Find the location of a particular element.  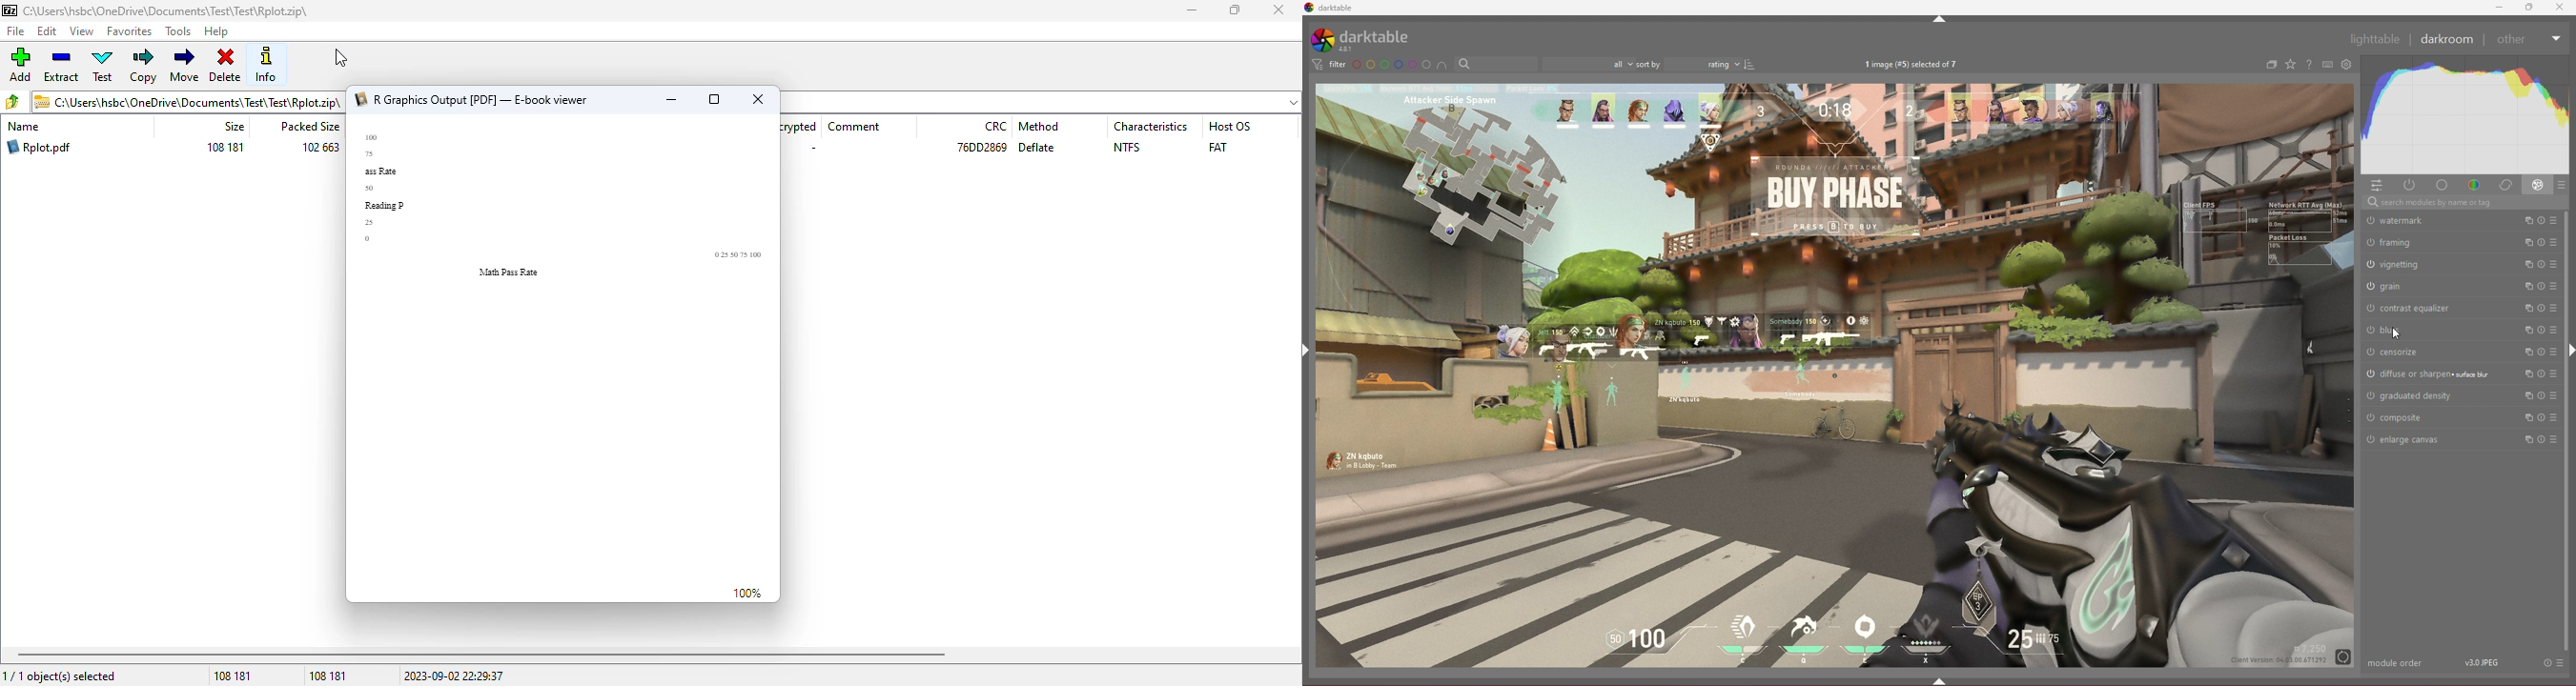

base is located at coordinates (2445, 185).